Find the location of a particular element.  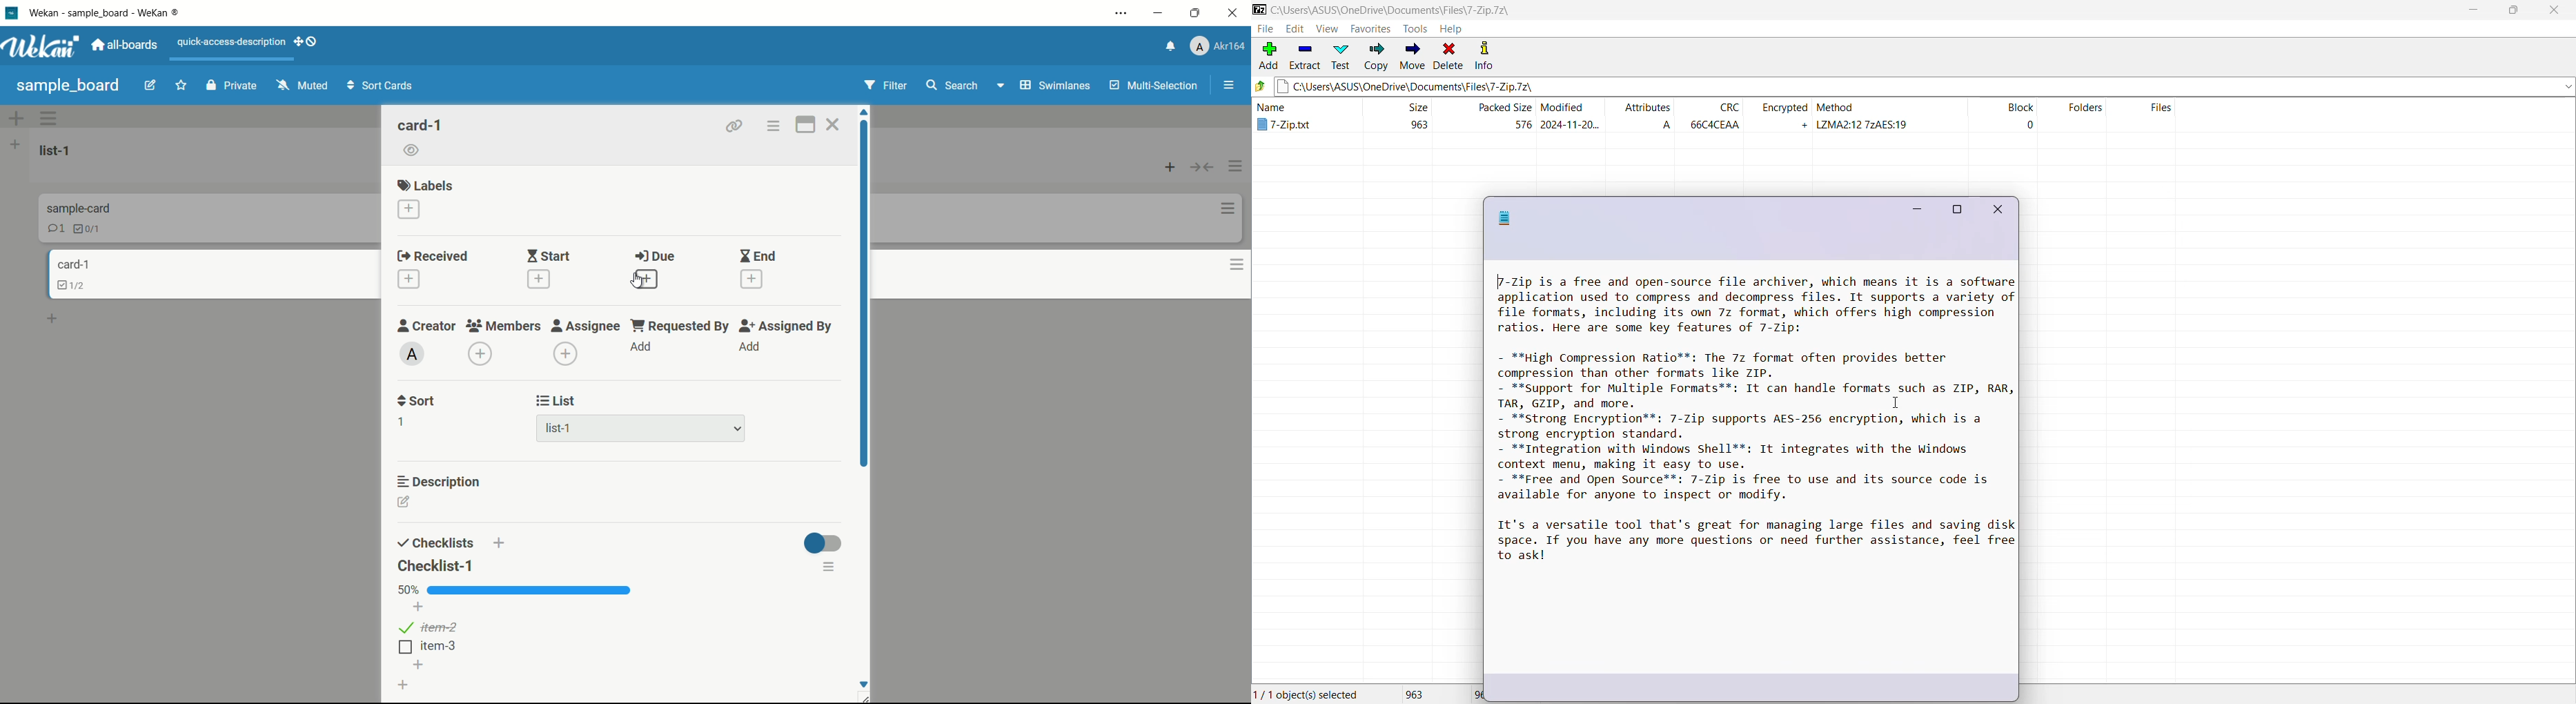

creator is located at coordinates (425, 327).